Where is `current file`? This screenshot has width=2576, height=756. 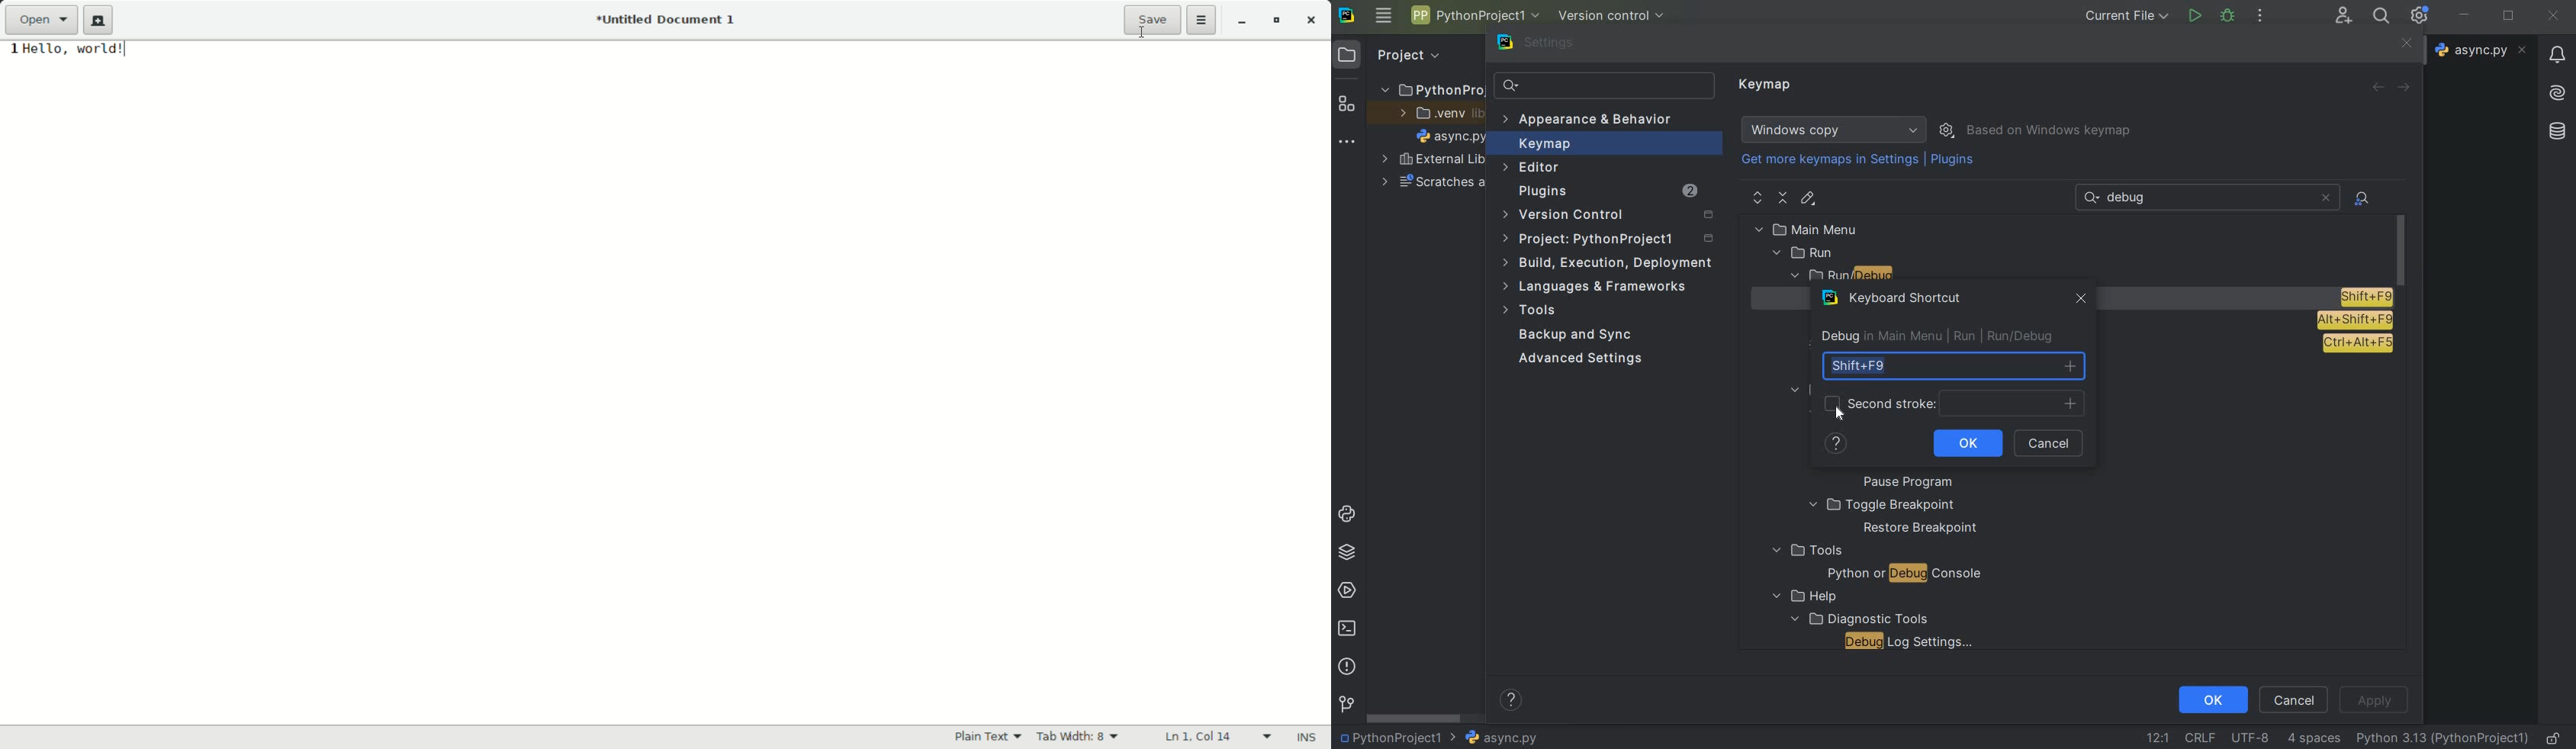 current file is located at coordinates (2128, 15).